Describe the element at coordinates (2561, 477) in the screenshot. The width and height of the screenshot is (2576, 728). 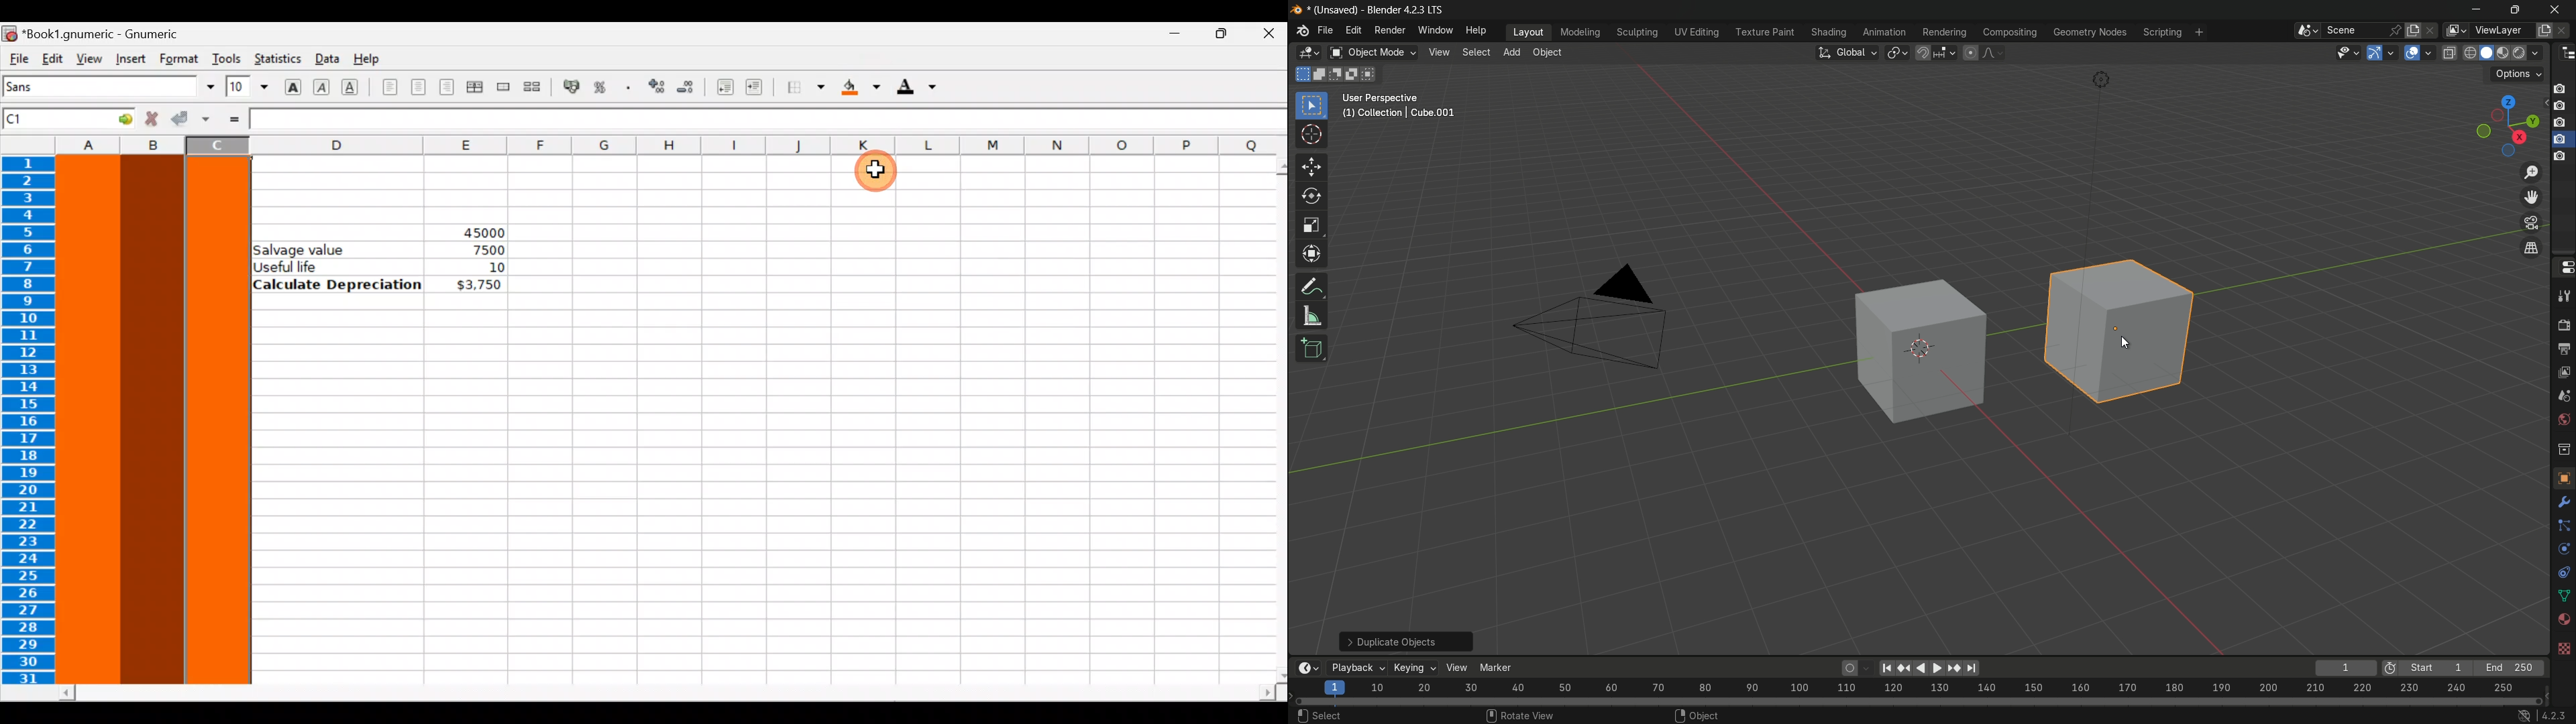
I see `object` at that location.